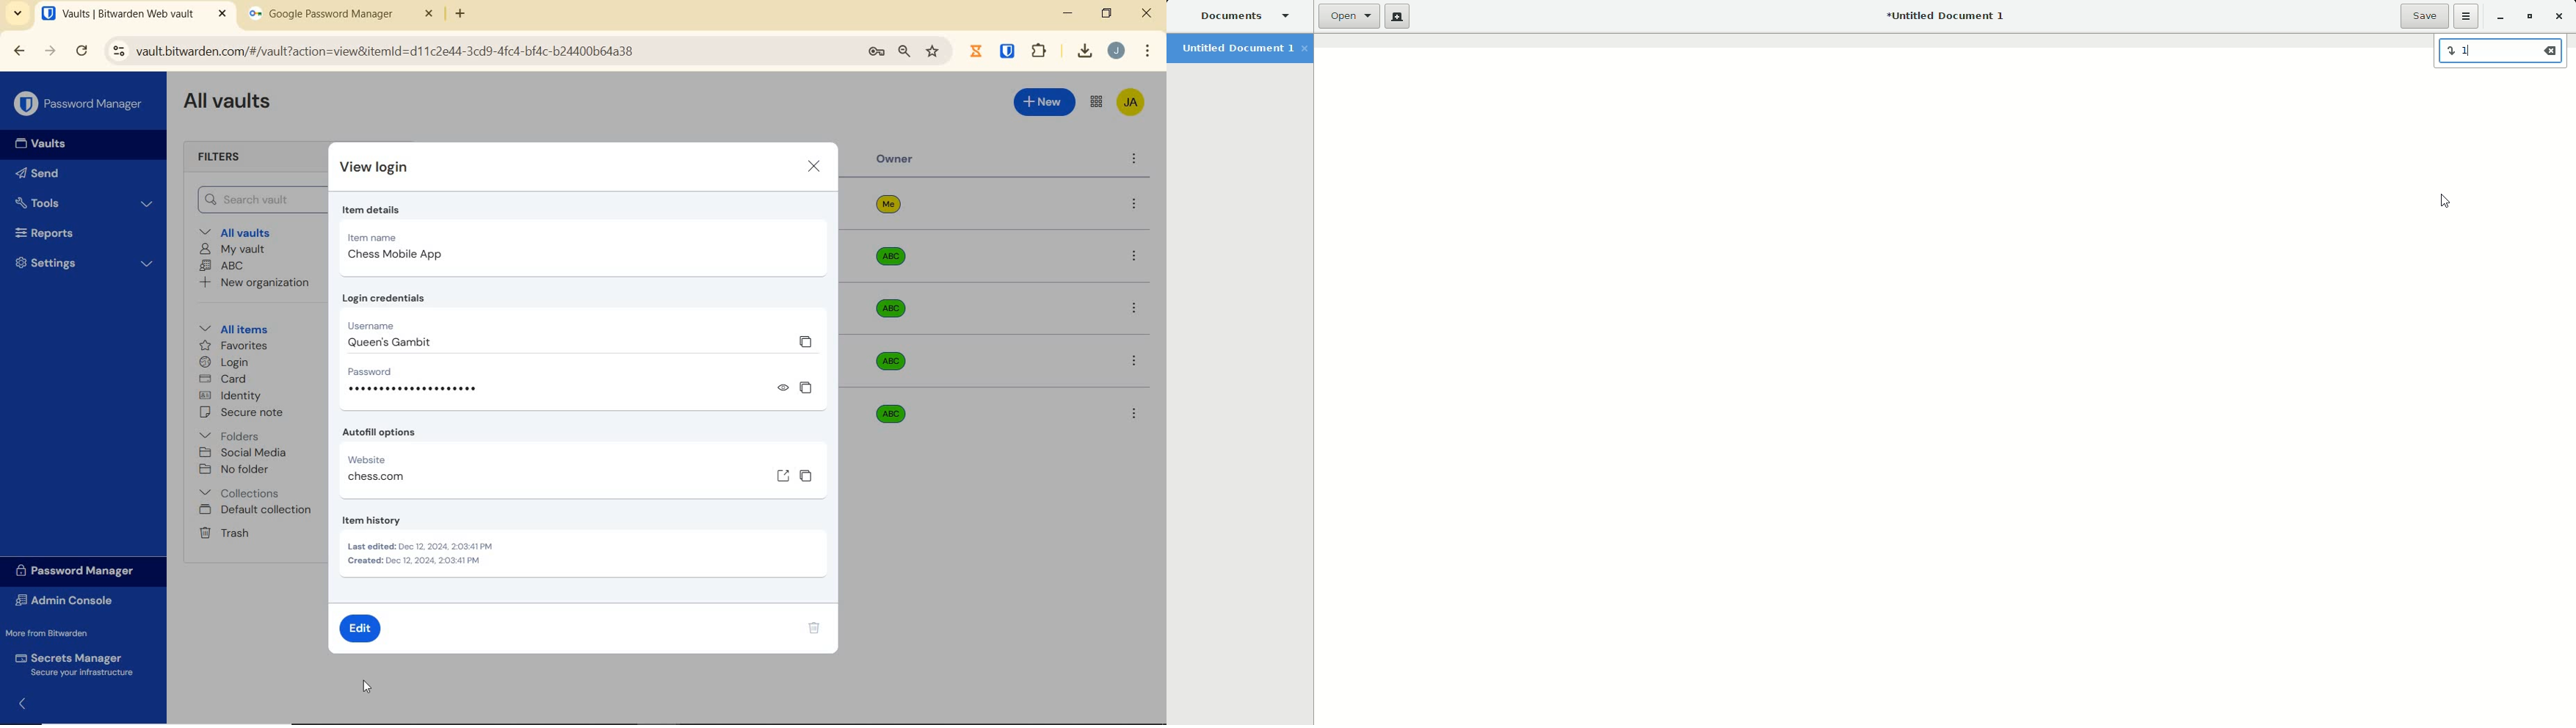 The height and width of the screenshot is (728, 2576). I want to click on Admin Console, so click(68, 602).